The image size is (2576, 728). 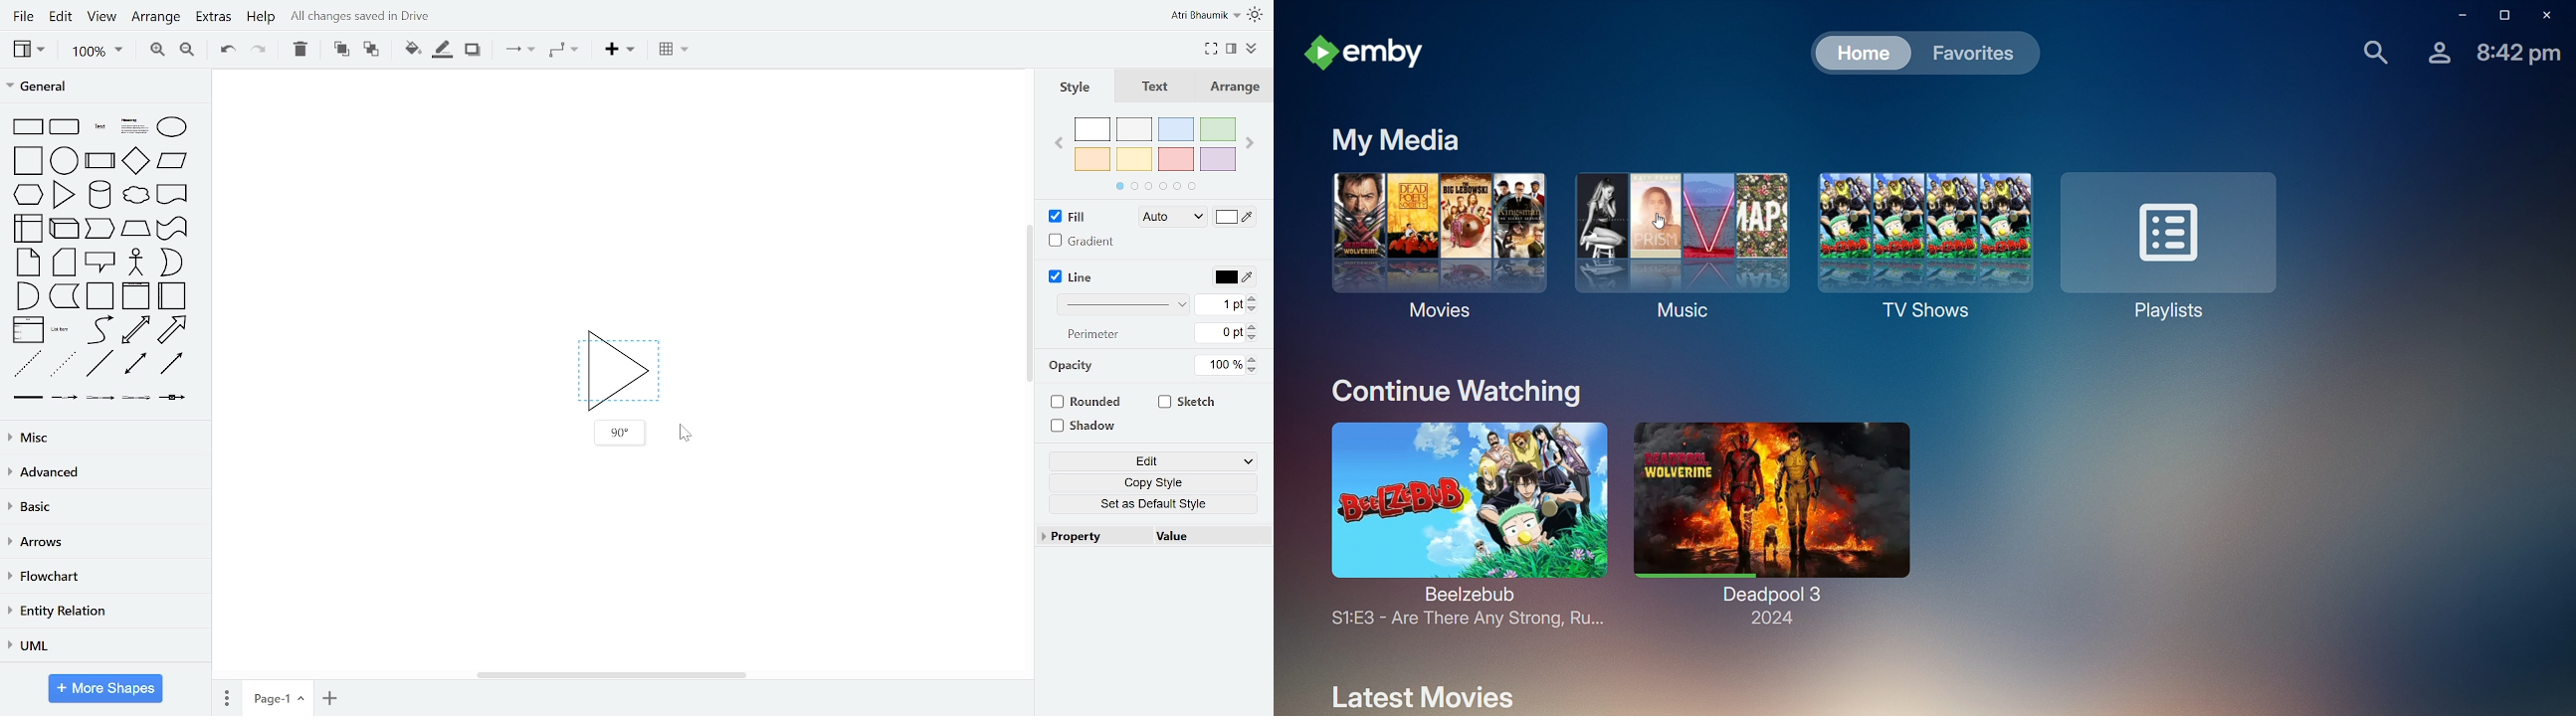 I want to click on opacity, so click(x=1074, y=366).